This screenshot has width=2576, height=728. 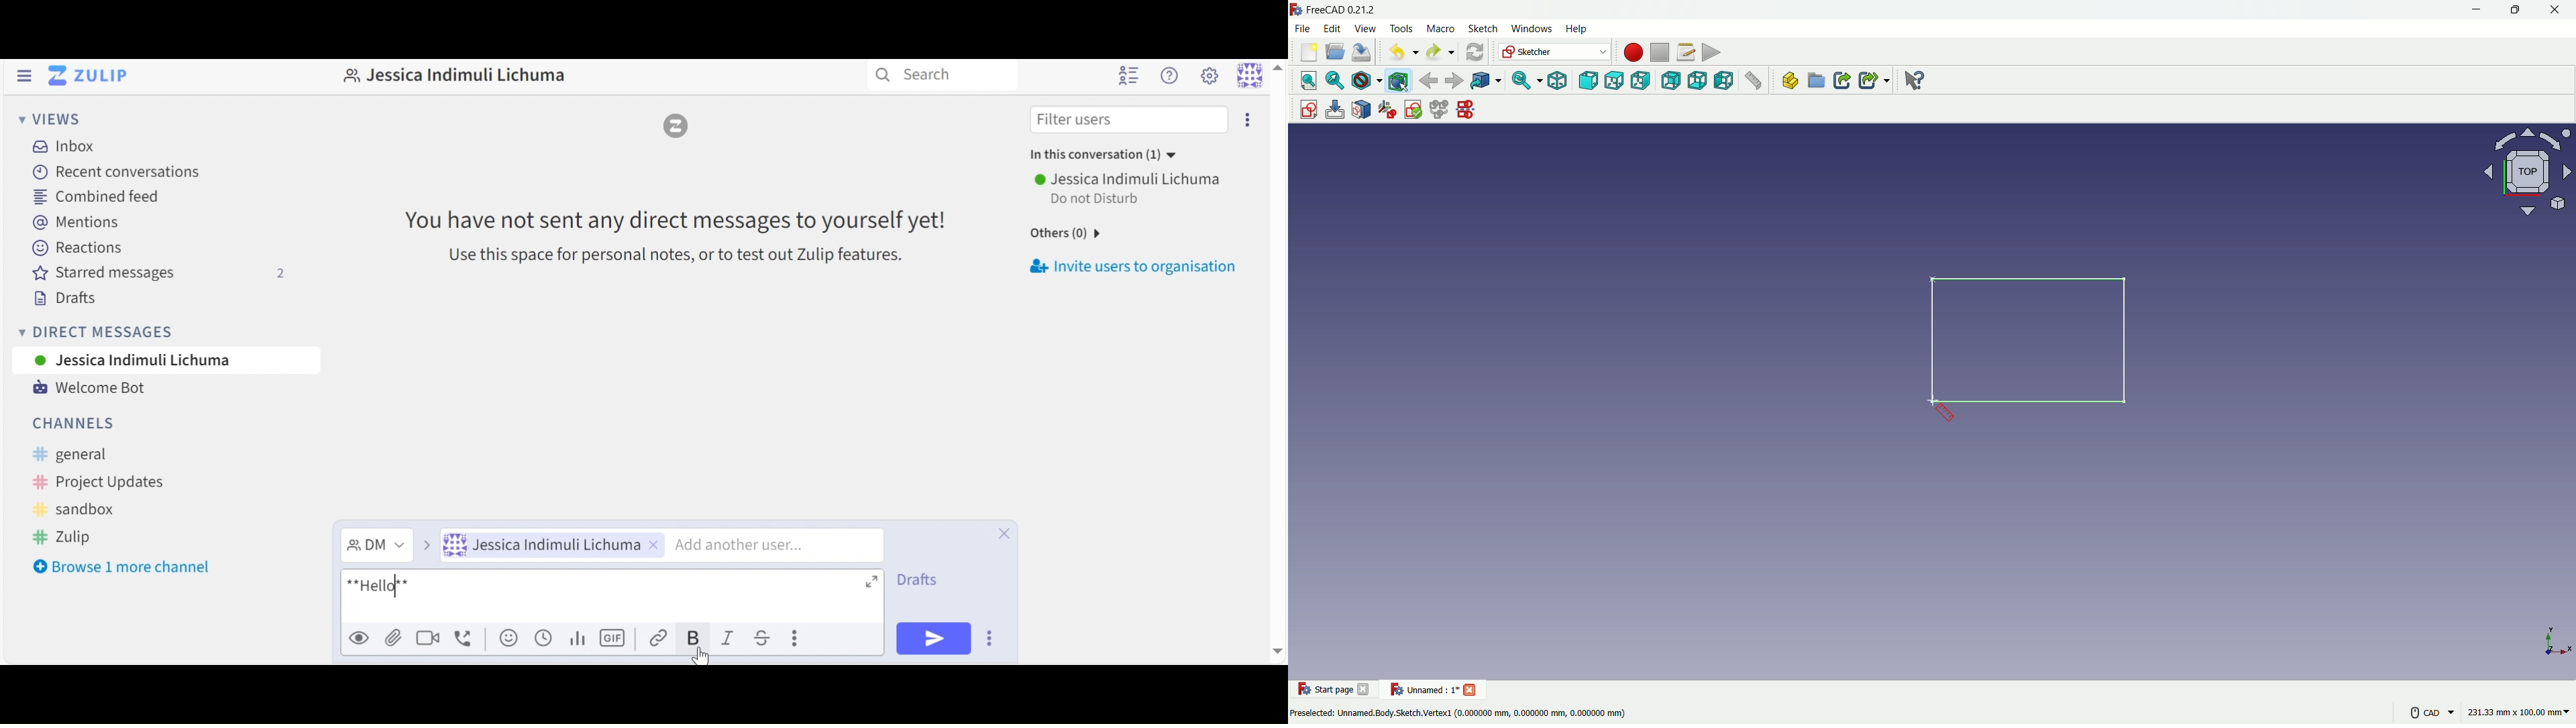 What do you see at coordinates (1643, 80) in the screenshot?
I see `right view` at bounding box center [1643, 80].